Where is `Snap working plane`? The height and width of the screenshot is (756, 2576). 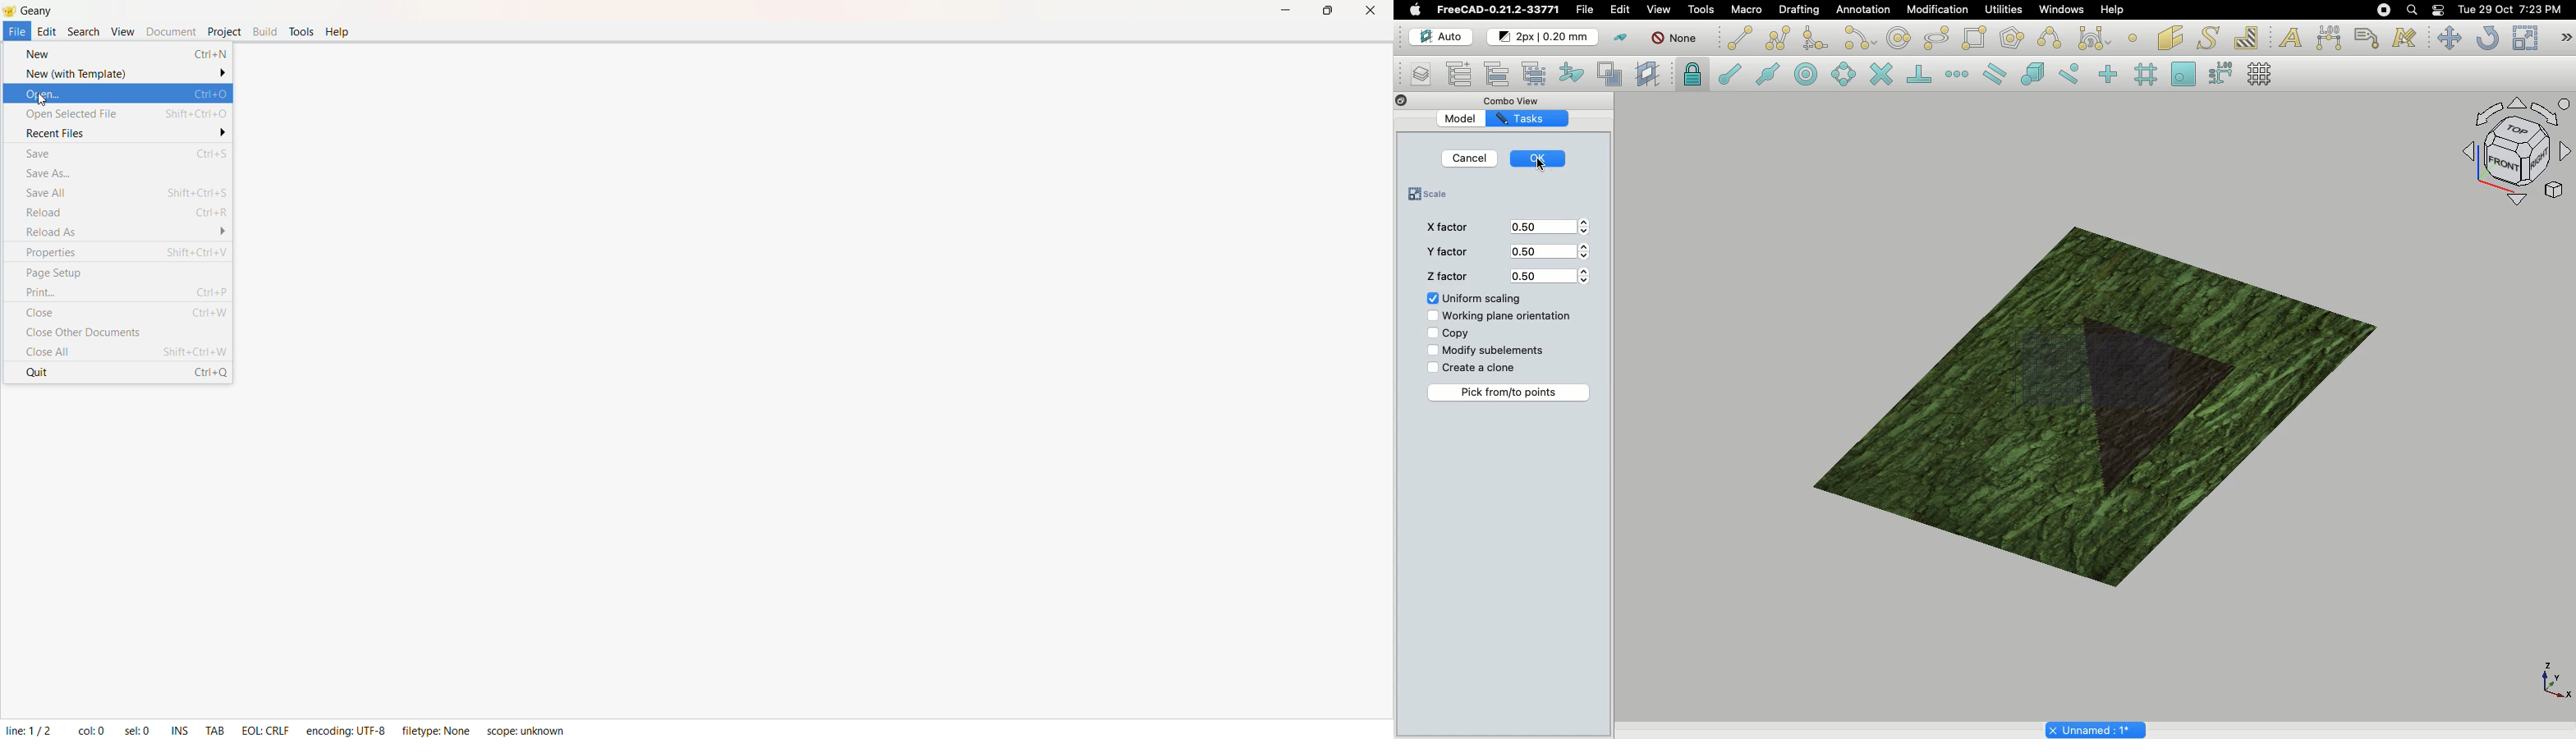
Snap working plane is located at coordinates (2181, 71).